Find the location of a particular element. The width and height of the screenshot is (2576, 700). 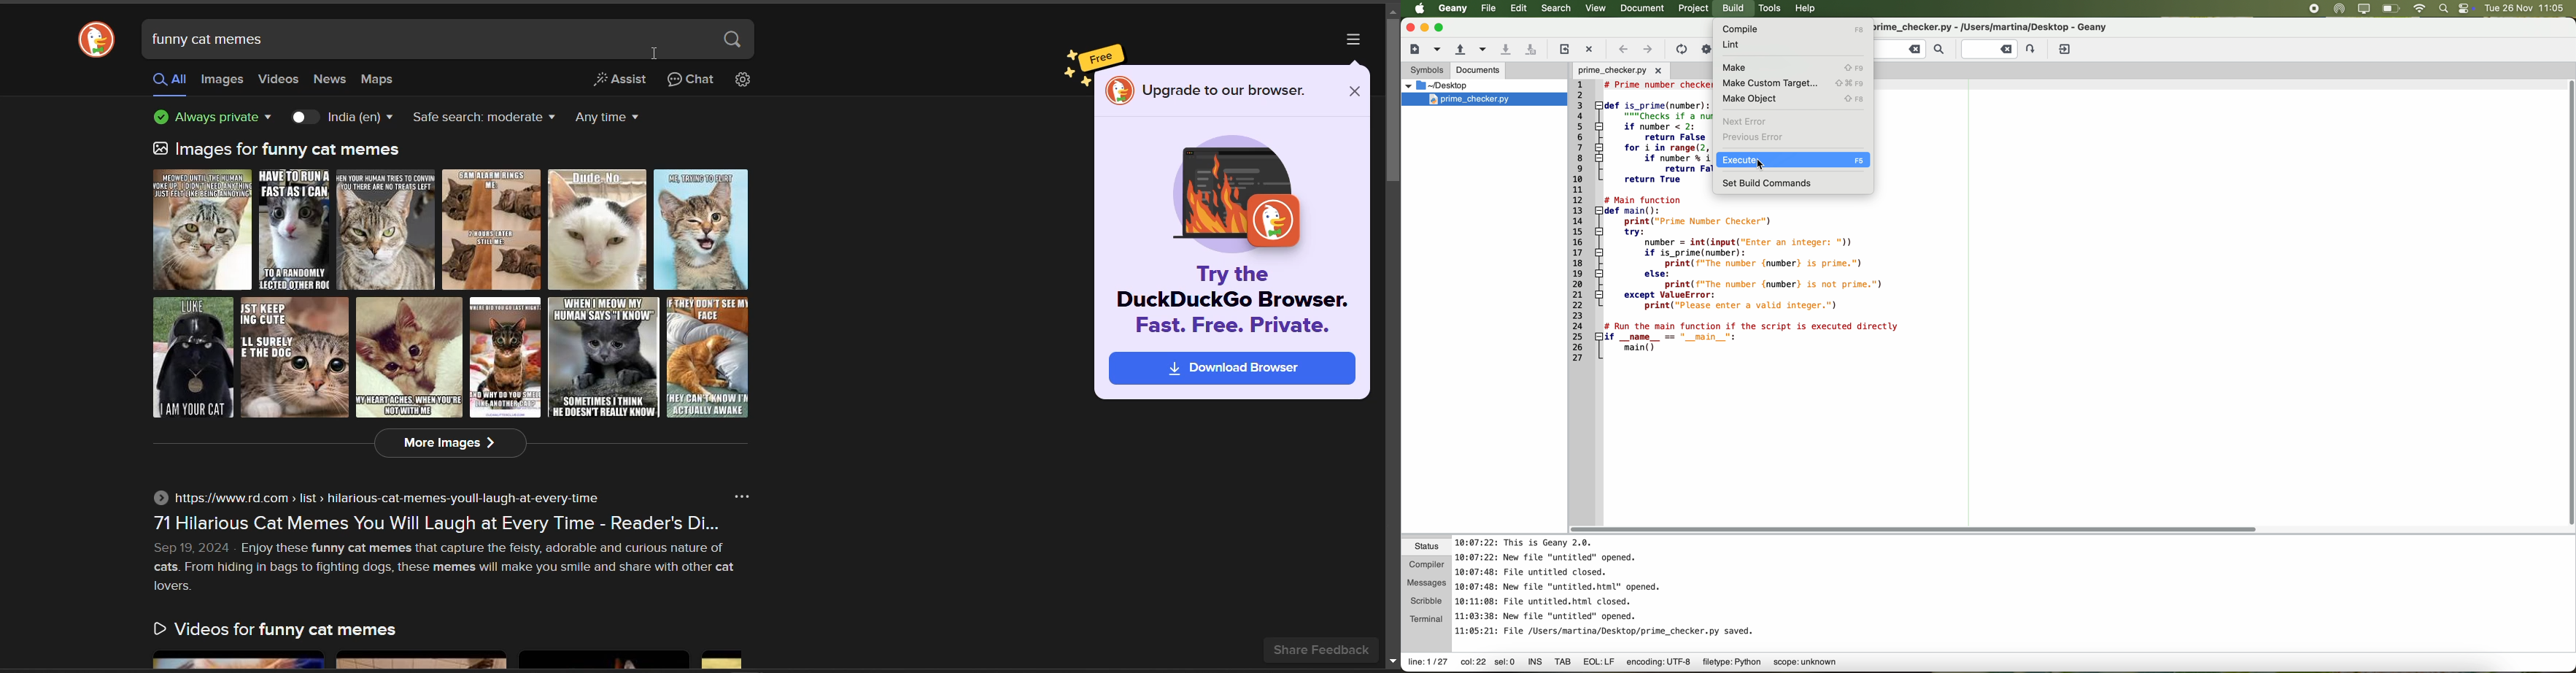

country toggle key is located at coordinates (303, 119).